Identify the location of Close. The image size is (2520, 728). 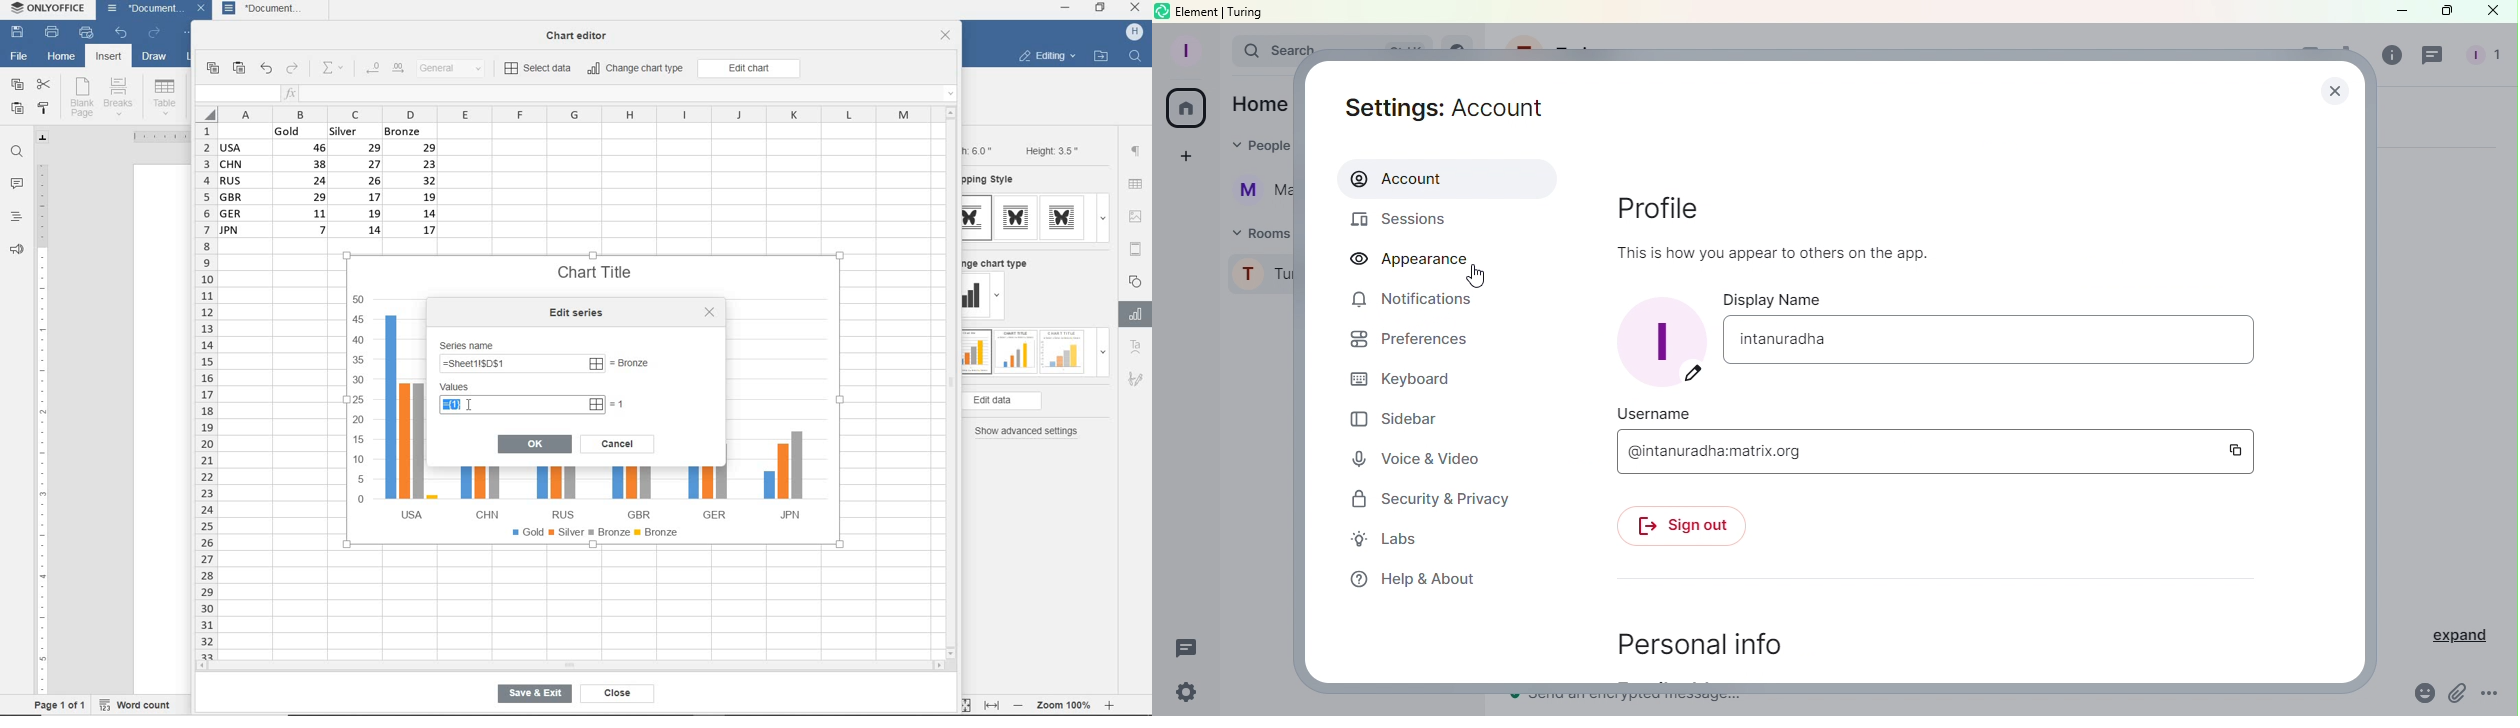
(2494, 12).